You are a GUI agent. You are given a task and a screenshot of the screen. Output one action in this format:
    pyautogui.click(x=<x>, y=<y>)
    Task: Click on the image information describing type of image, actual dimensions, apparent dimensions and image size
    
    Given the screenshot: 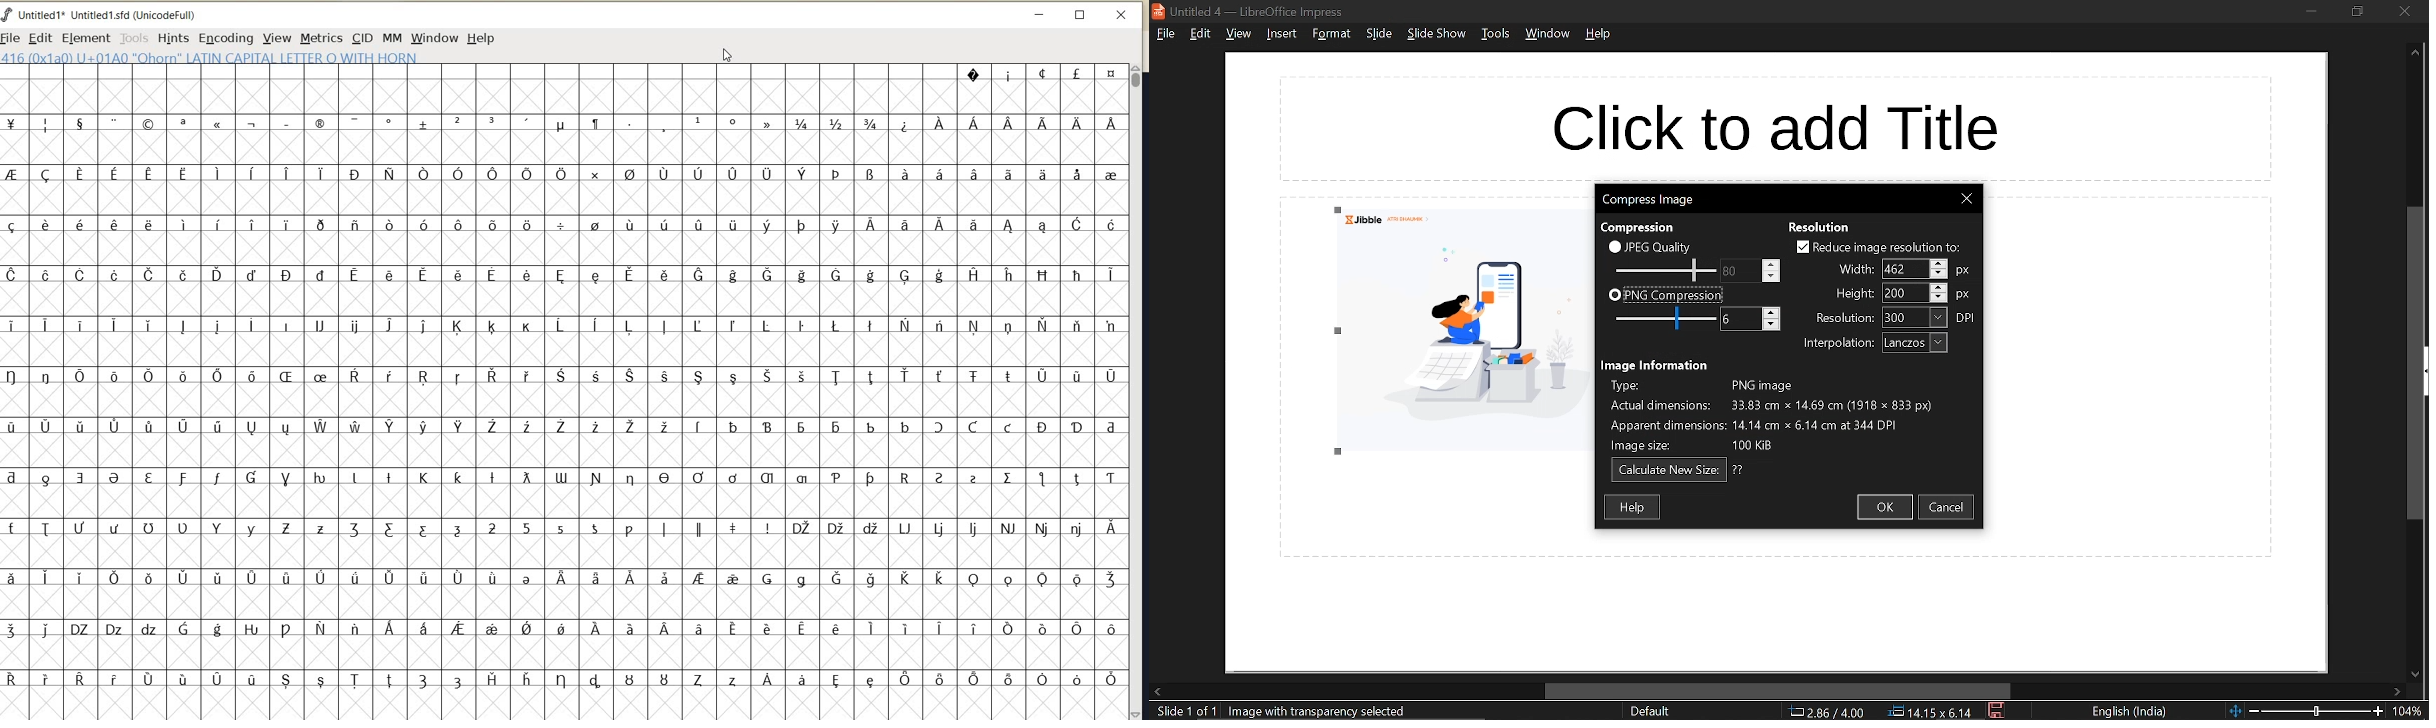 What is the action you would take?
    pyautogui.click(x=1783, y=416)
    